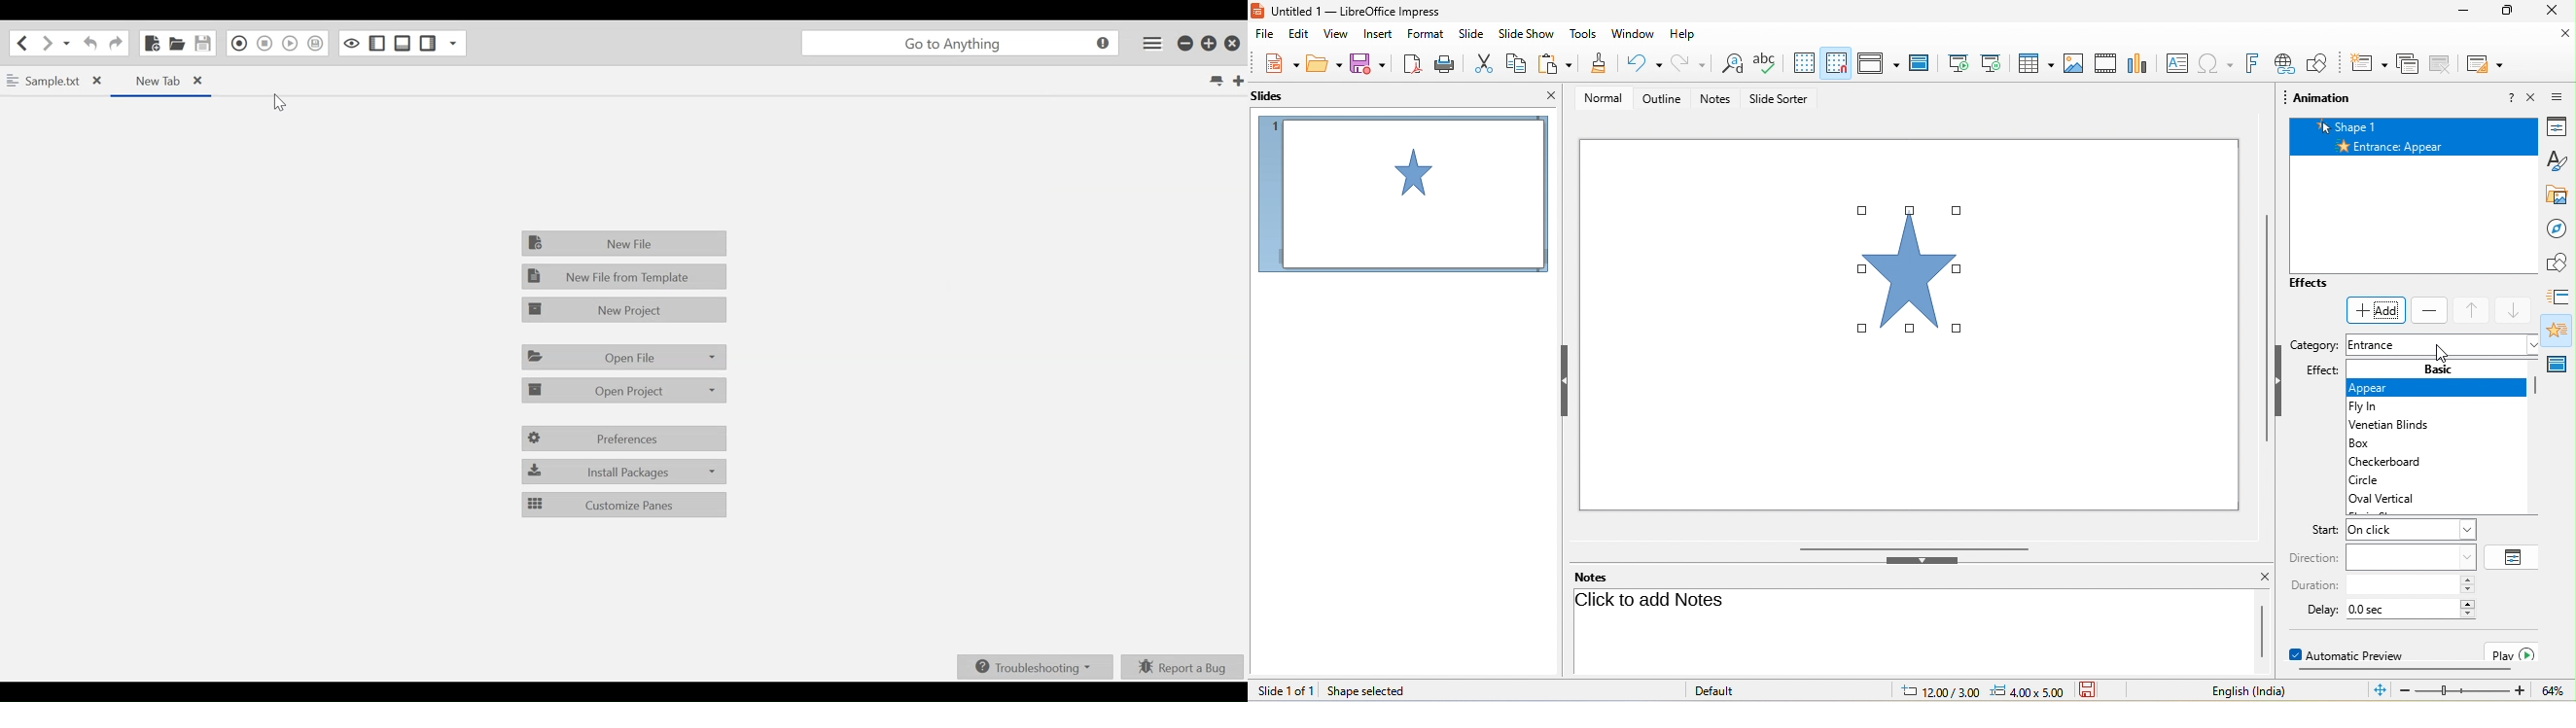  What do you see at coordinates (1333, 35) in the screenshot?
I see `view` at bounding box center [1333, 35].